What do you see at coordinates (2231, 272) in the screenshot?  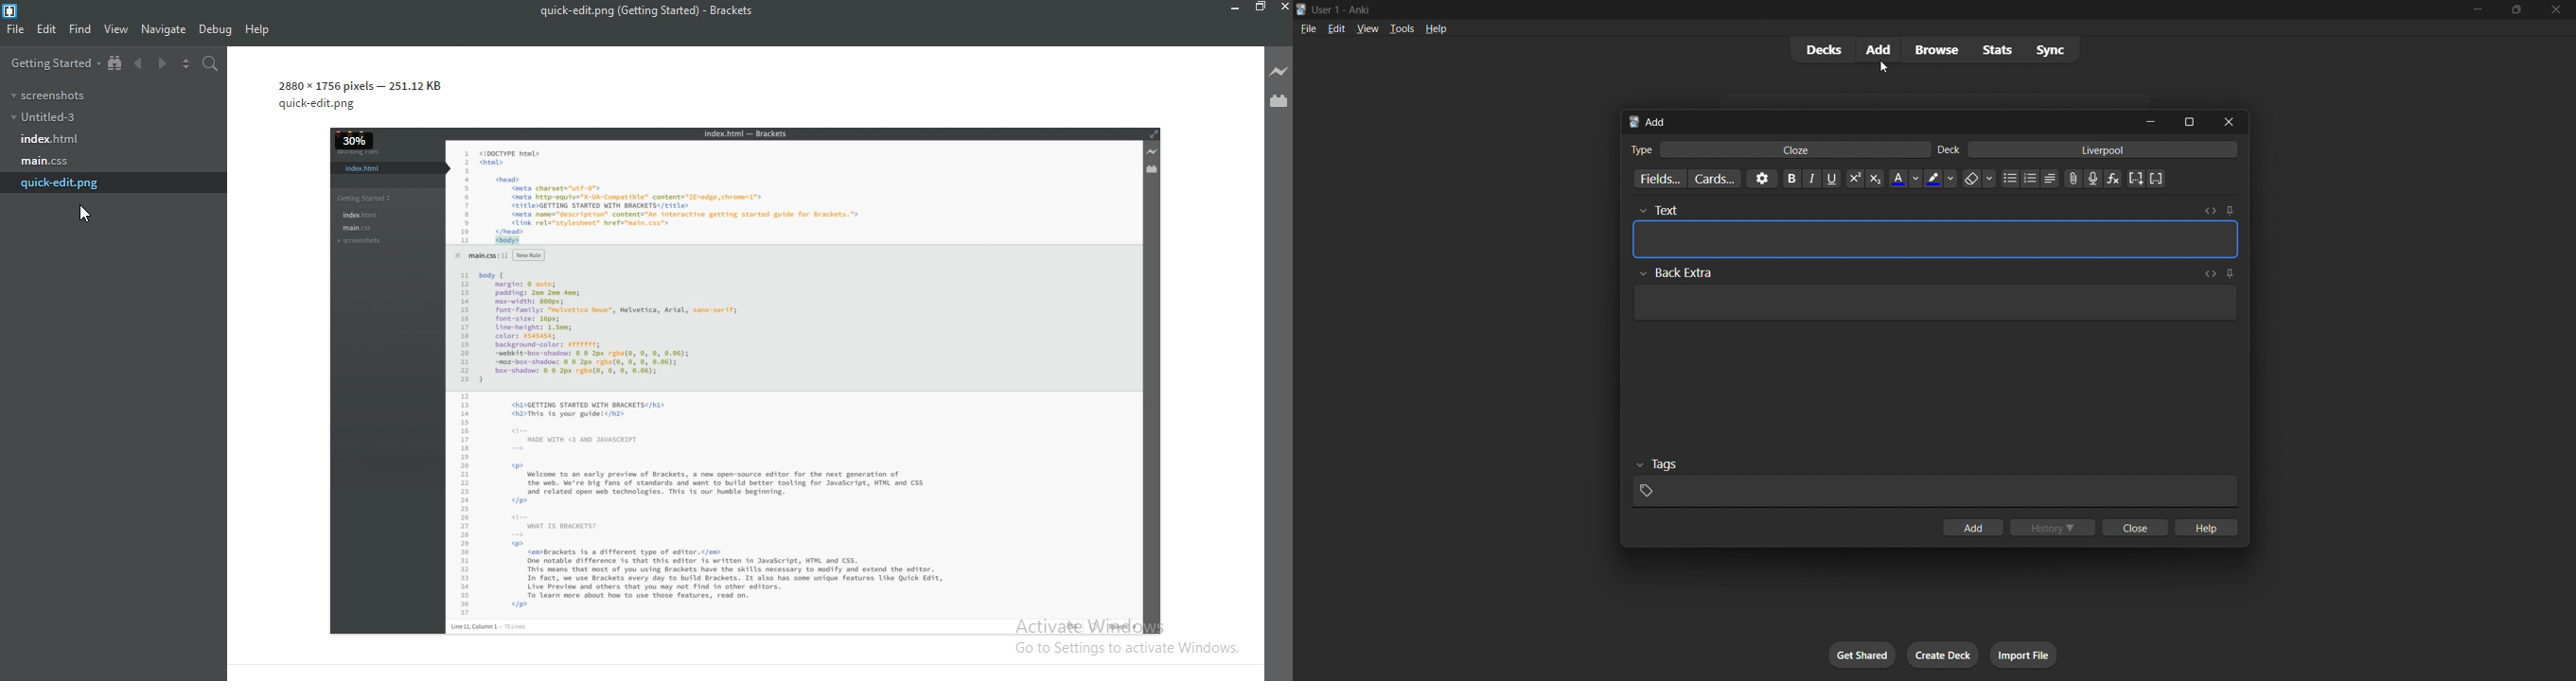 I see `toggle sticky` at bounding box center [2231, 272].